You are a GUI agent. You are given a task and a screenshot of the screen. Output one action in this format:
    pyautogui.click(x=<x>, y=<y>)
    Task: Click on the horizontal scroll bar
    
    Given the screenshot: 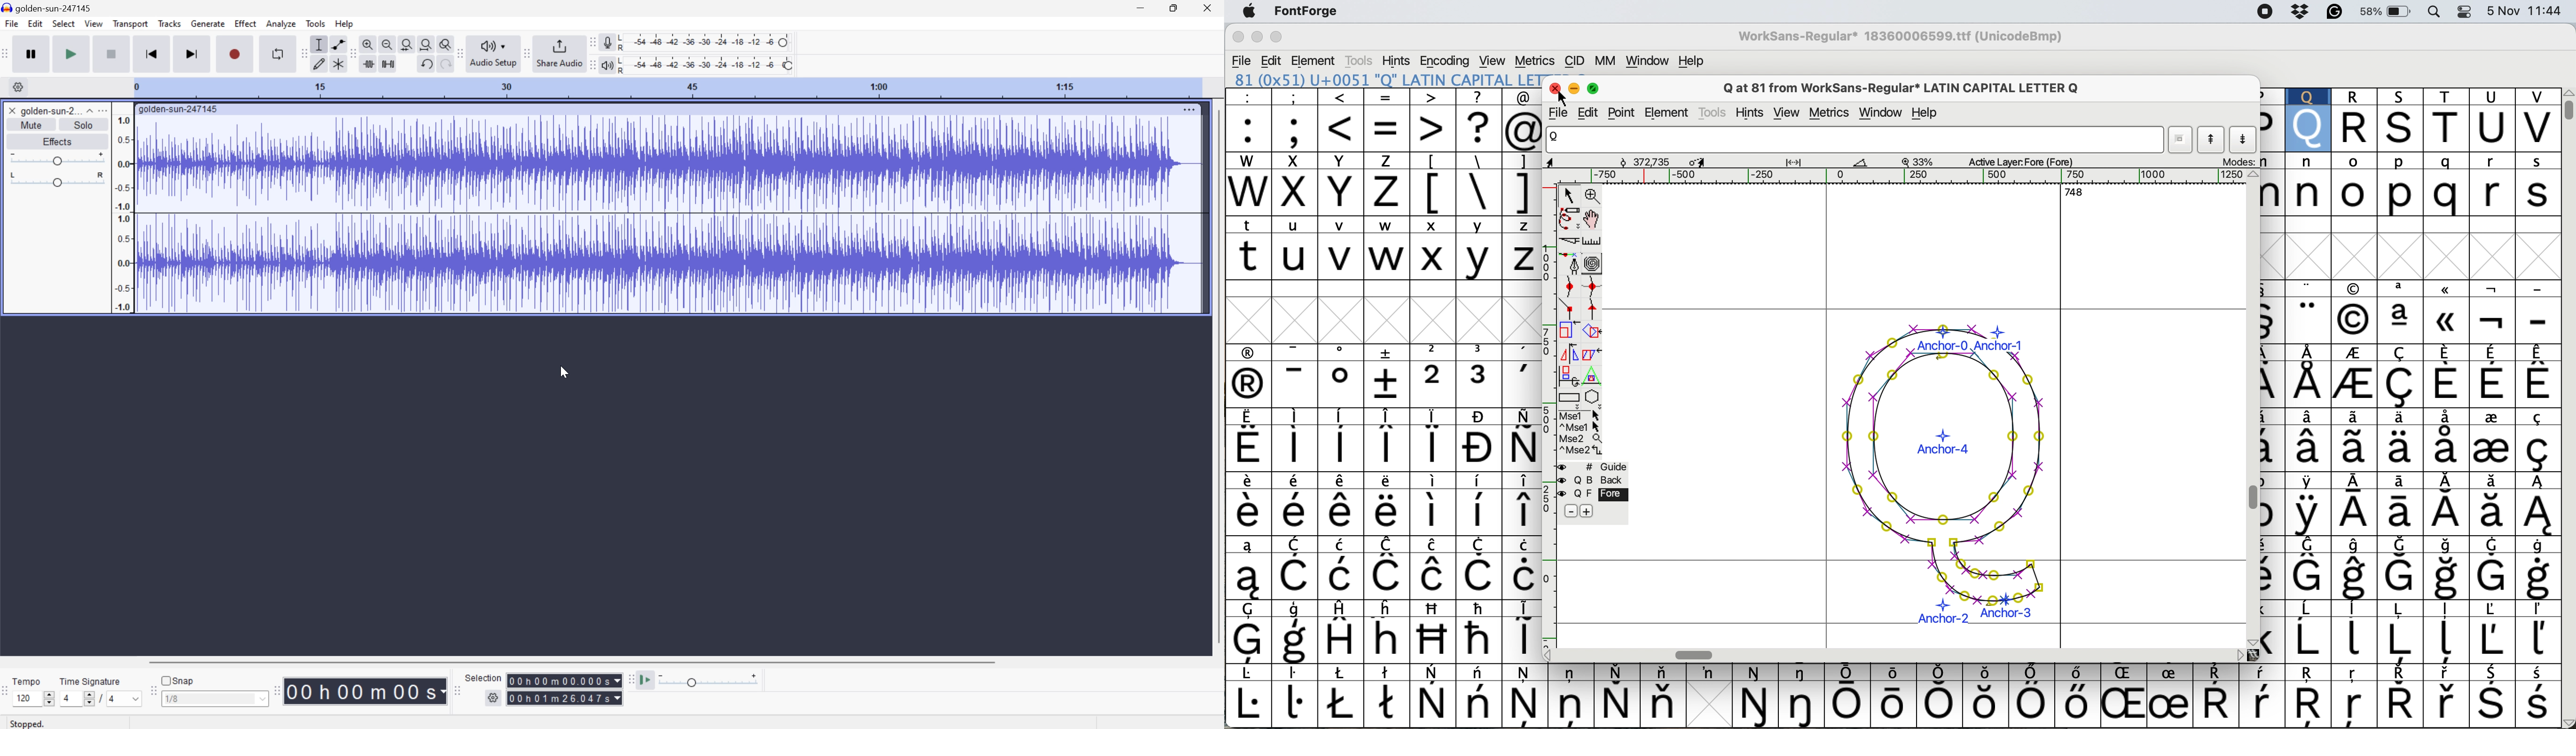 What is the action you would take?
    pyautogui.click(x=1868, y=176)
    